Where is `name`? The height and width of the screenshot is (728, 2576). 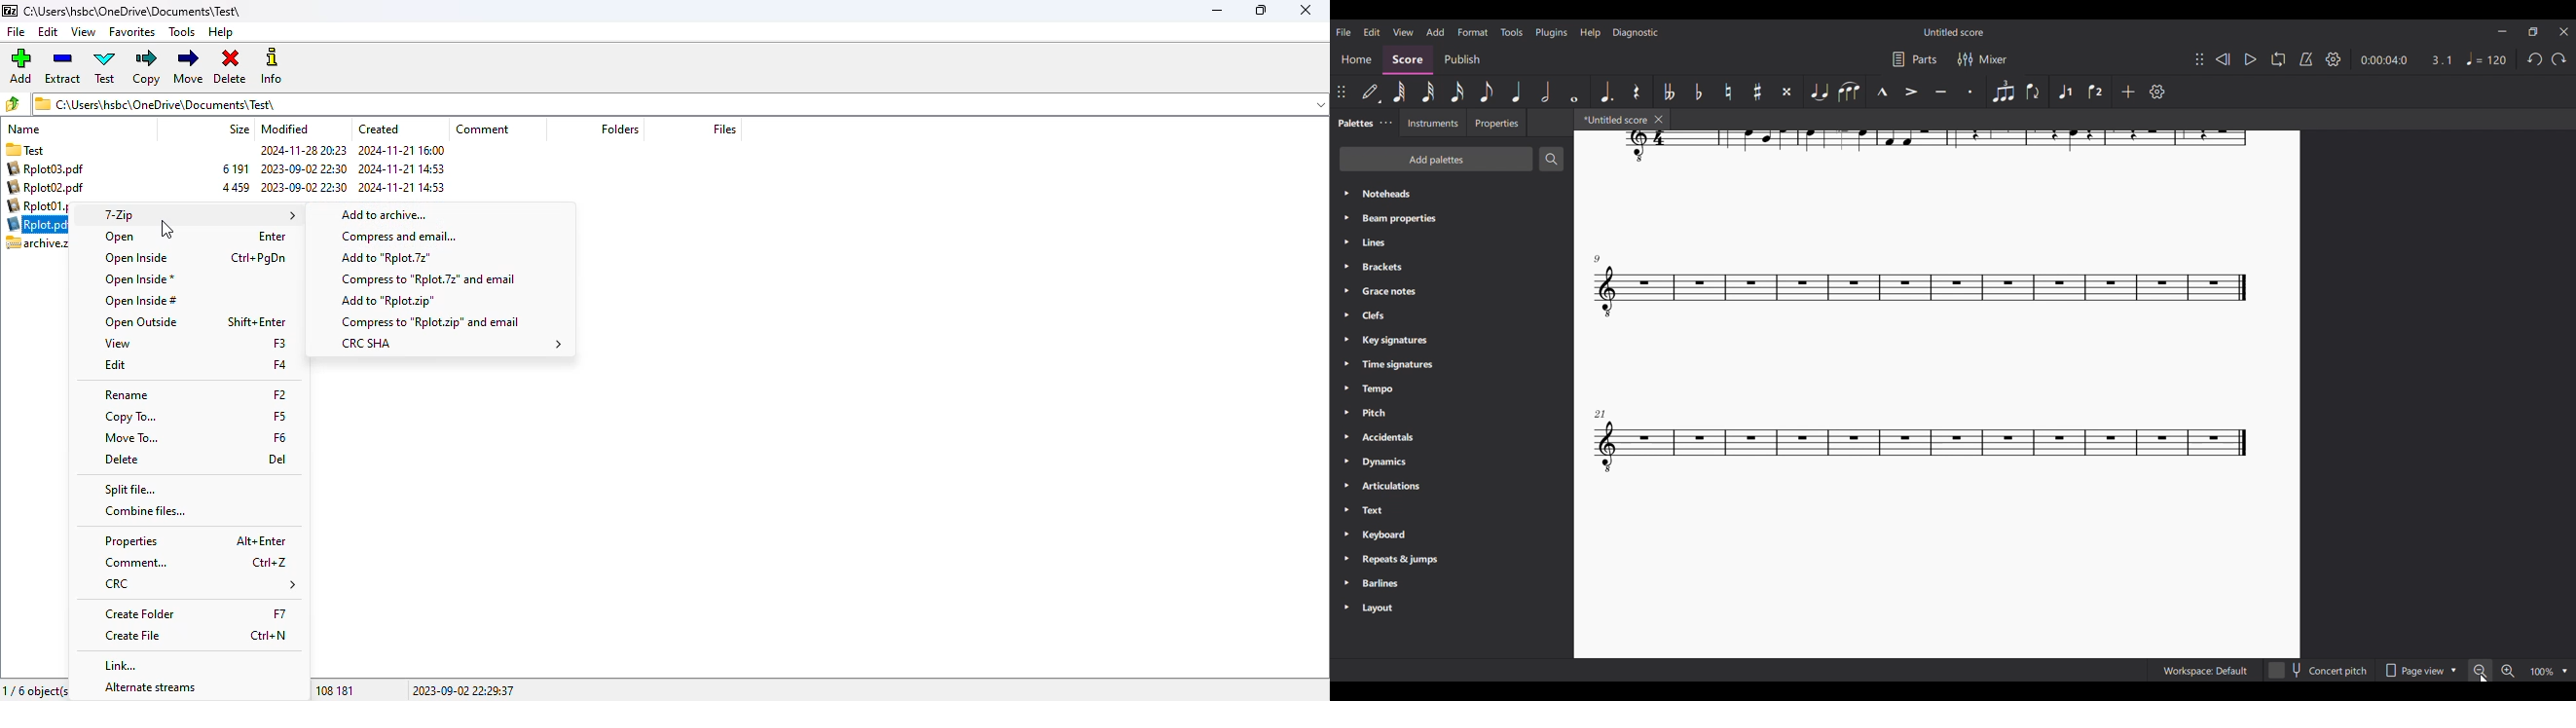 name is located at coordinates (24, 129).